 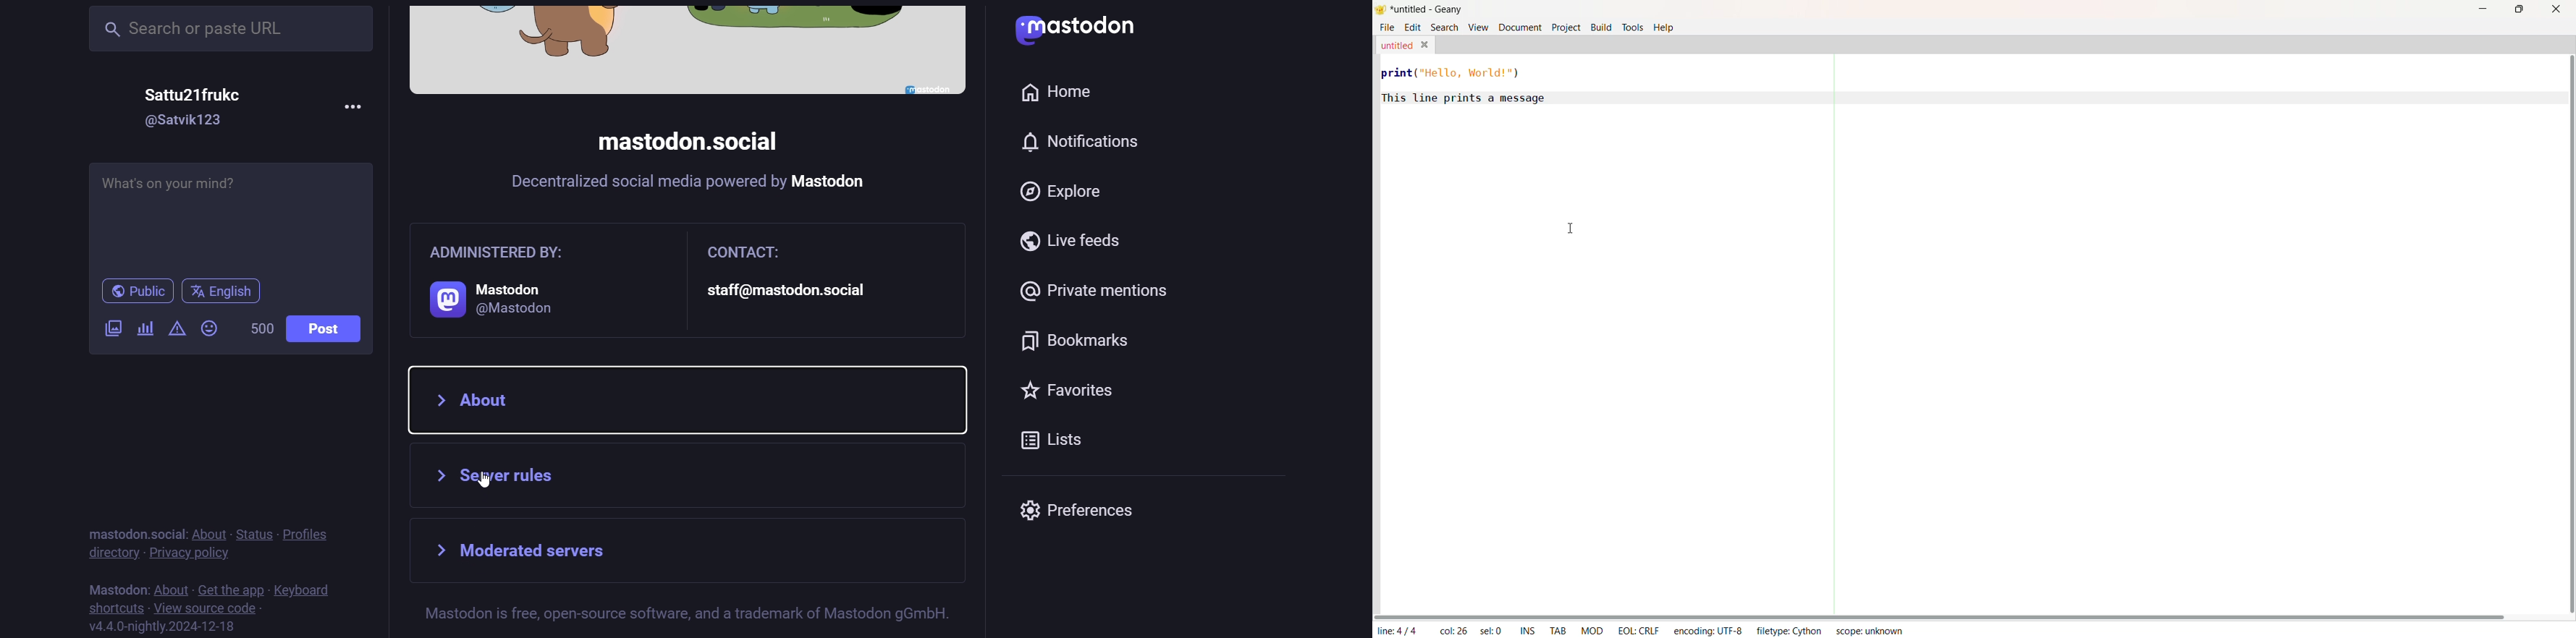 What do you see at coordinates (1063, 444) in the screenshot?
I see `list` at bounding box center [1063, 444].